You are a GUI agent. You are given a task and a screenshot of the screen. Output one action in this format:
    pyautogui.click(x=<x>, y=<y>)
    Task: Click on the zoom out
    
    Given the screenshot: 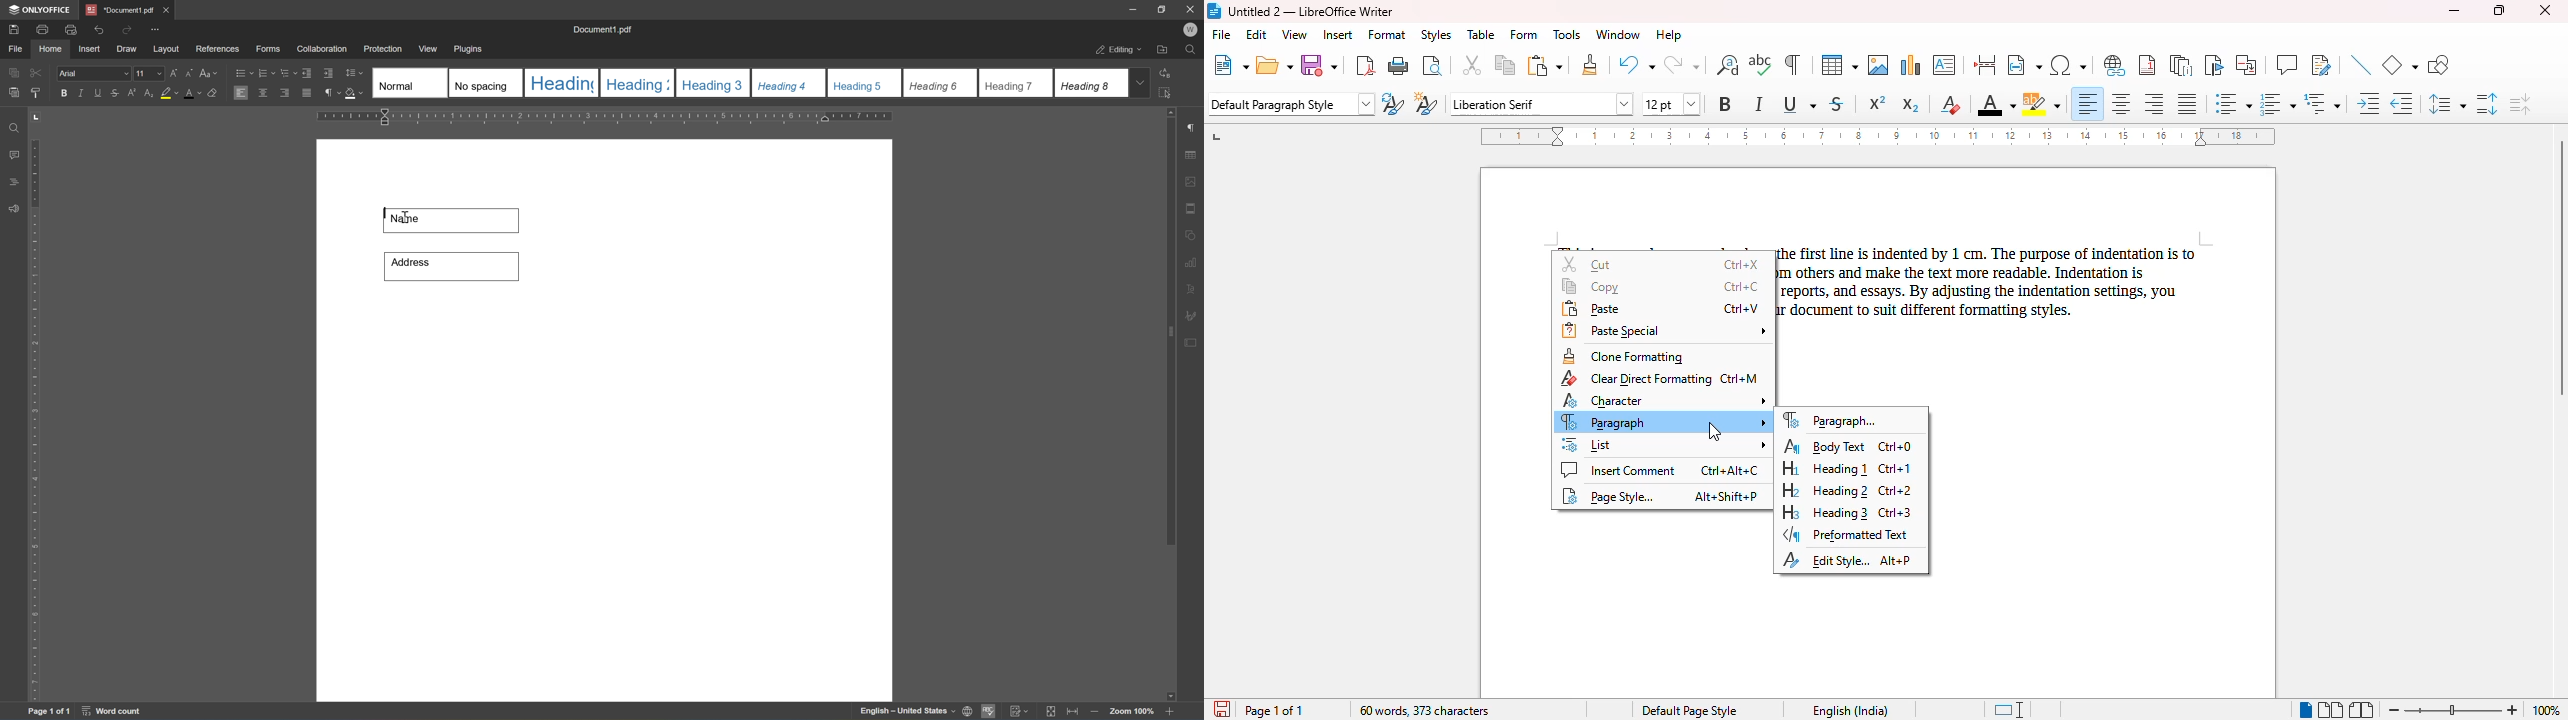 What is the action you would take?
    pyautogui.click(x=2394, y=710)
    